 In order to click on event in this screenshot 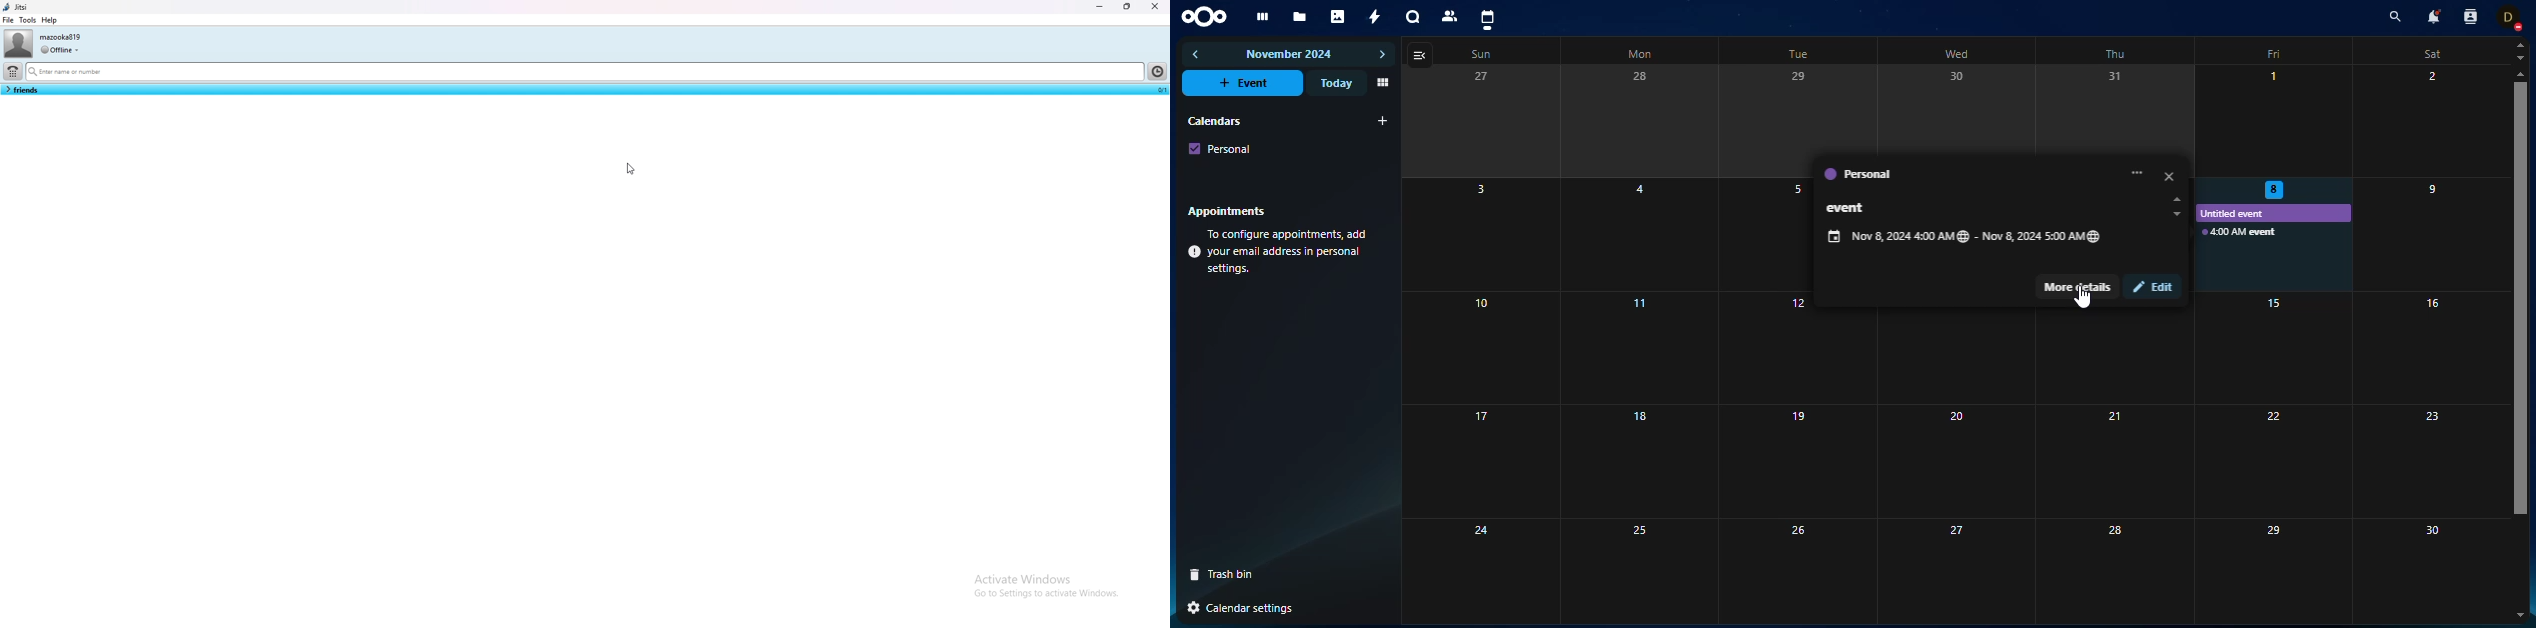, I will do `click(2239, 232)`.